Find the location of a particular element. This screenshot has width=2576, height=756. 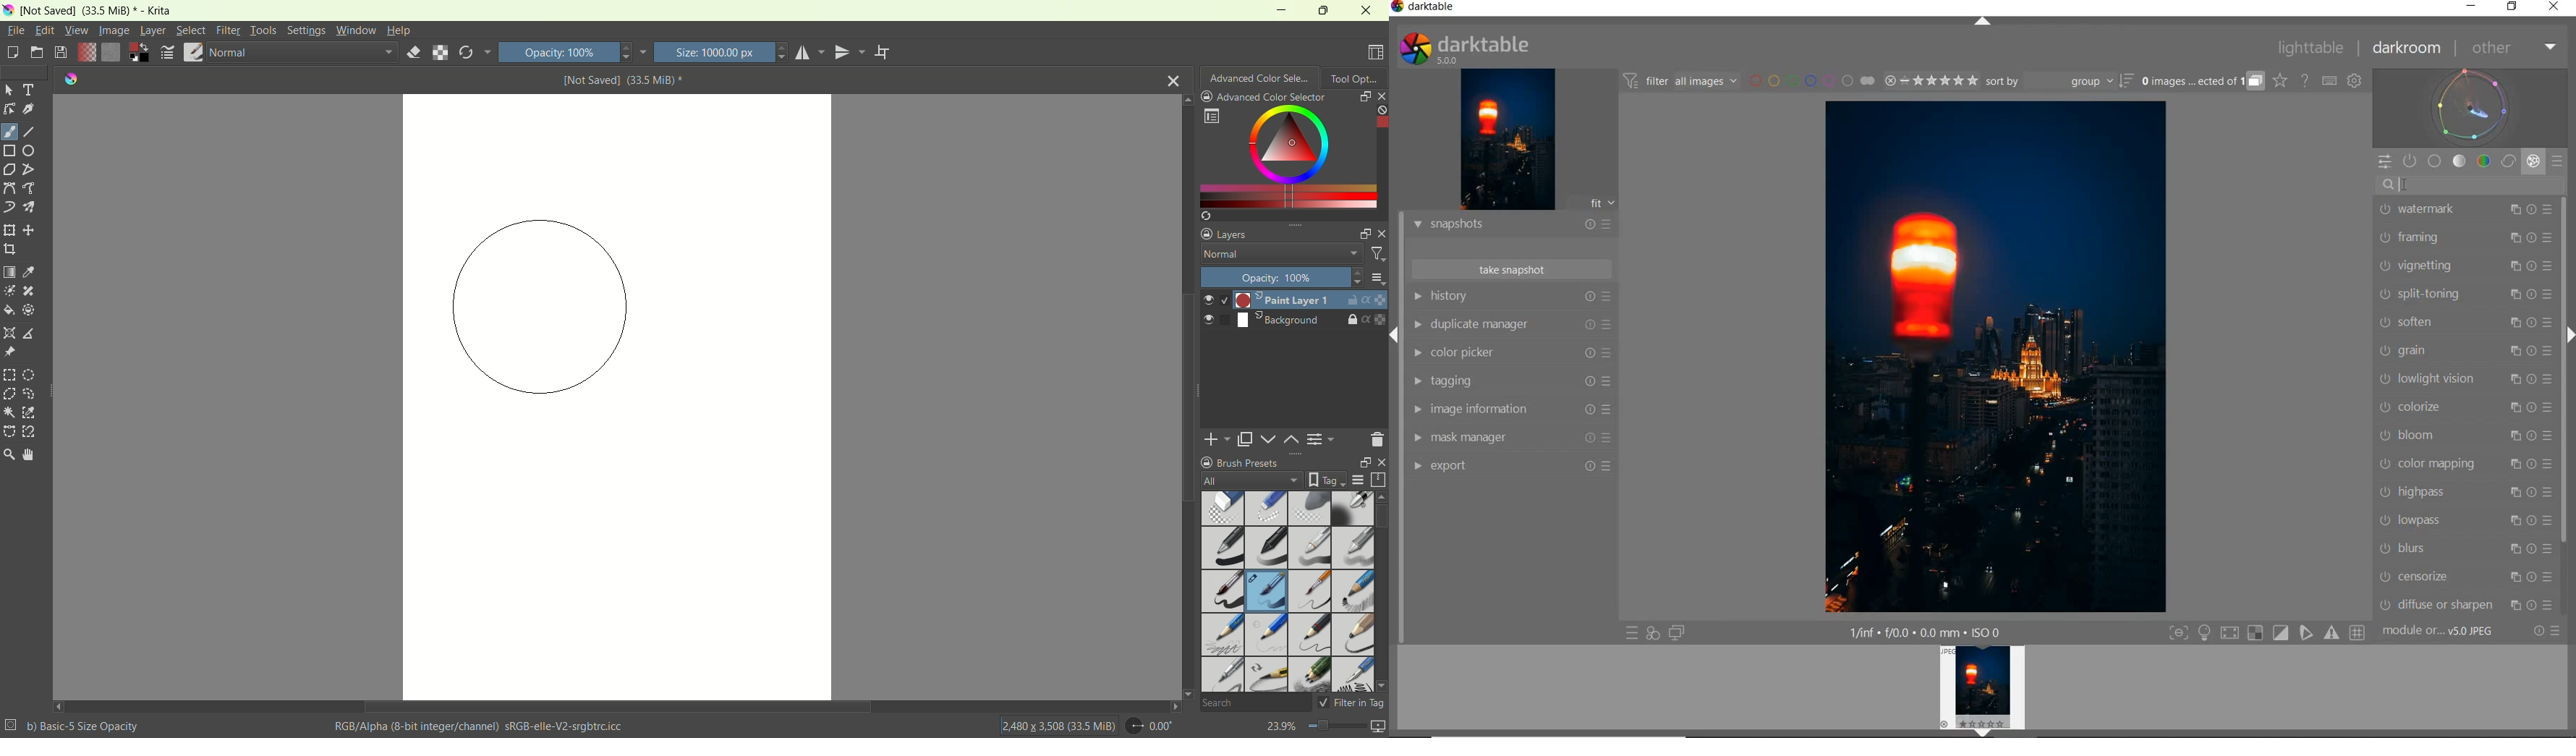

float docker is located at coordinates (1364, 96).